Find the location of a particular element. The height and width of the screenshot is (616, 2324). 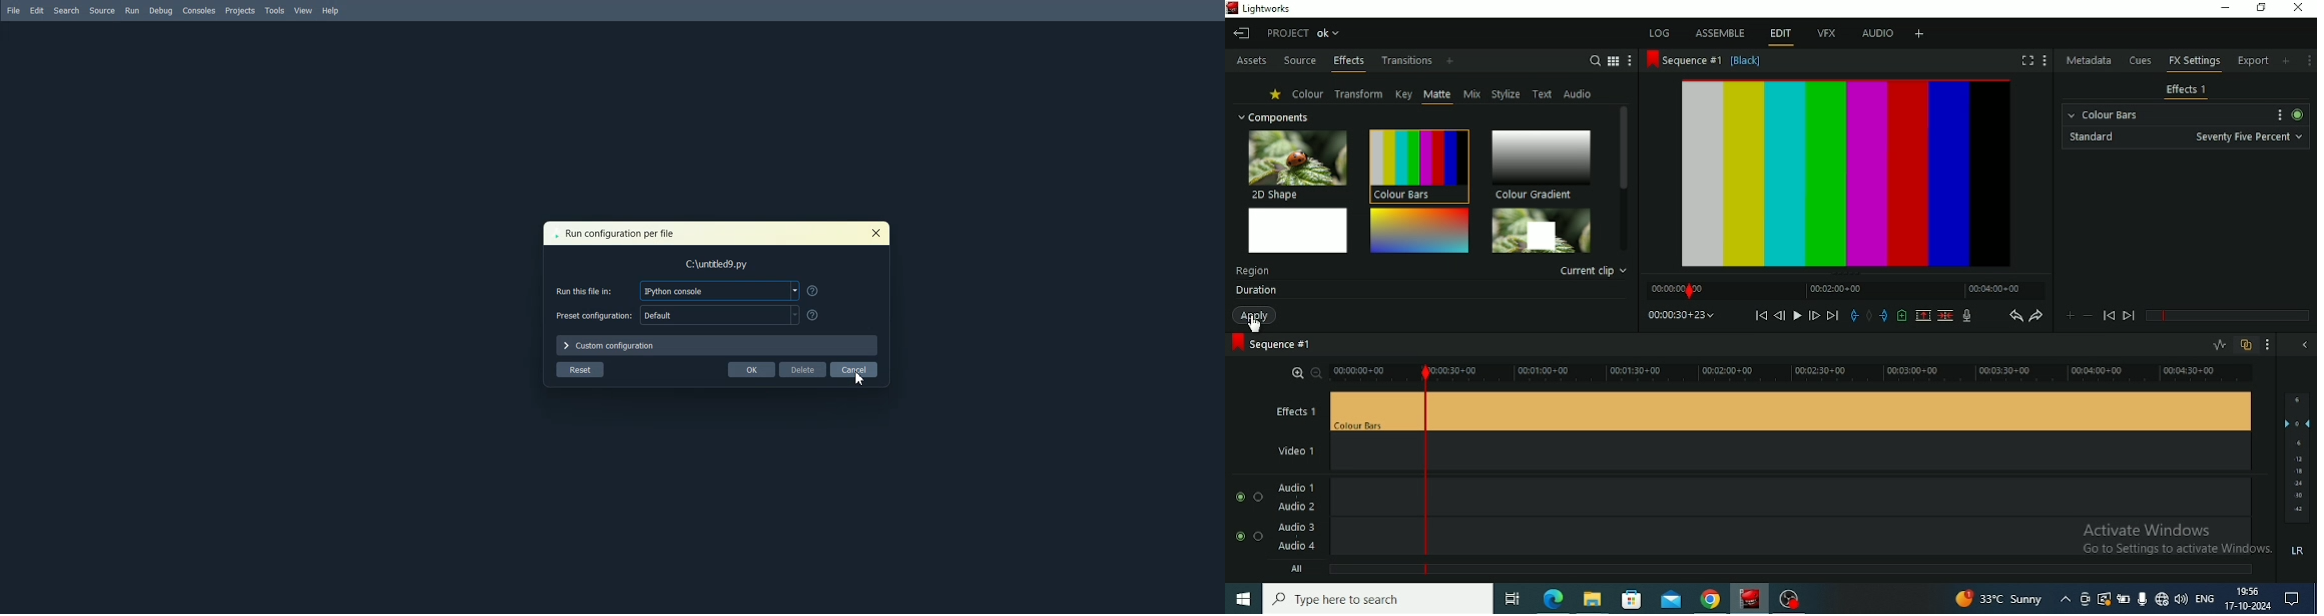

Time is located at coordinates (1681, 314).